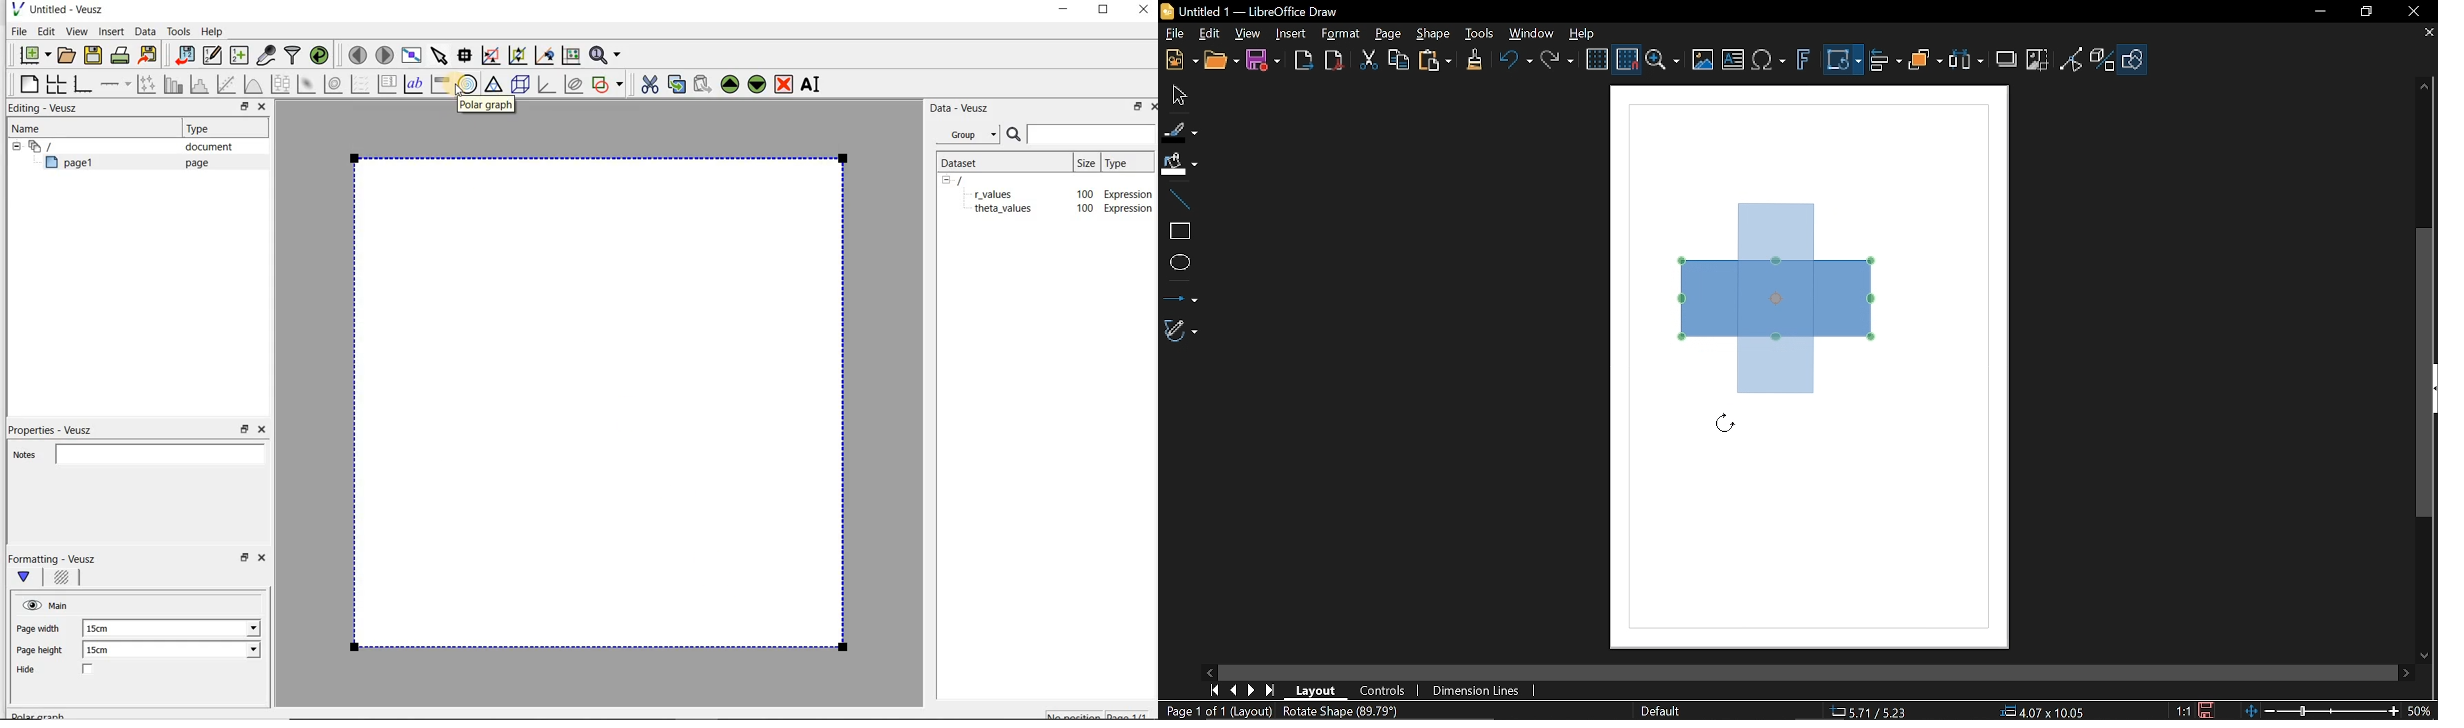  Describe the element at coordinates (965, 108) in the screenshot. I see `Data - Veusz` at that location.